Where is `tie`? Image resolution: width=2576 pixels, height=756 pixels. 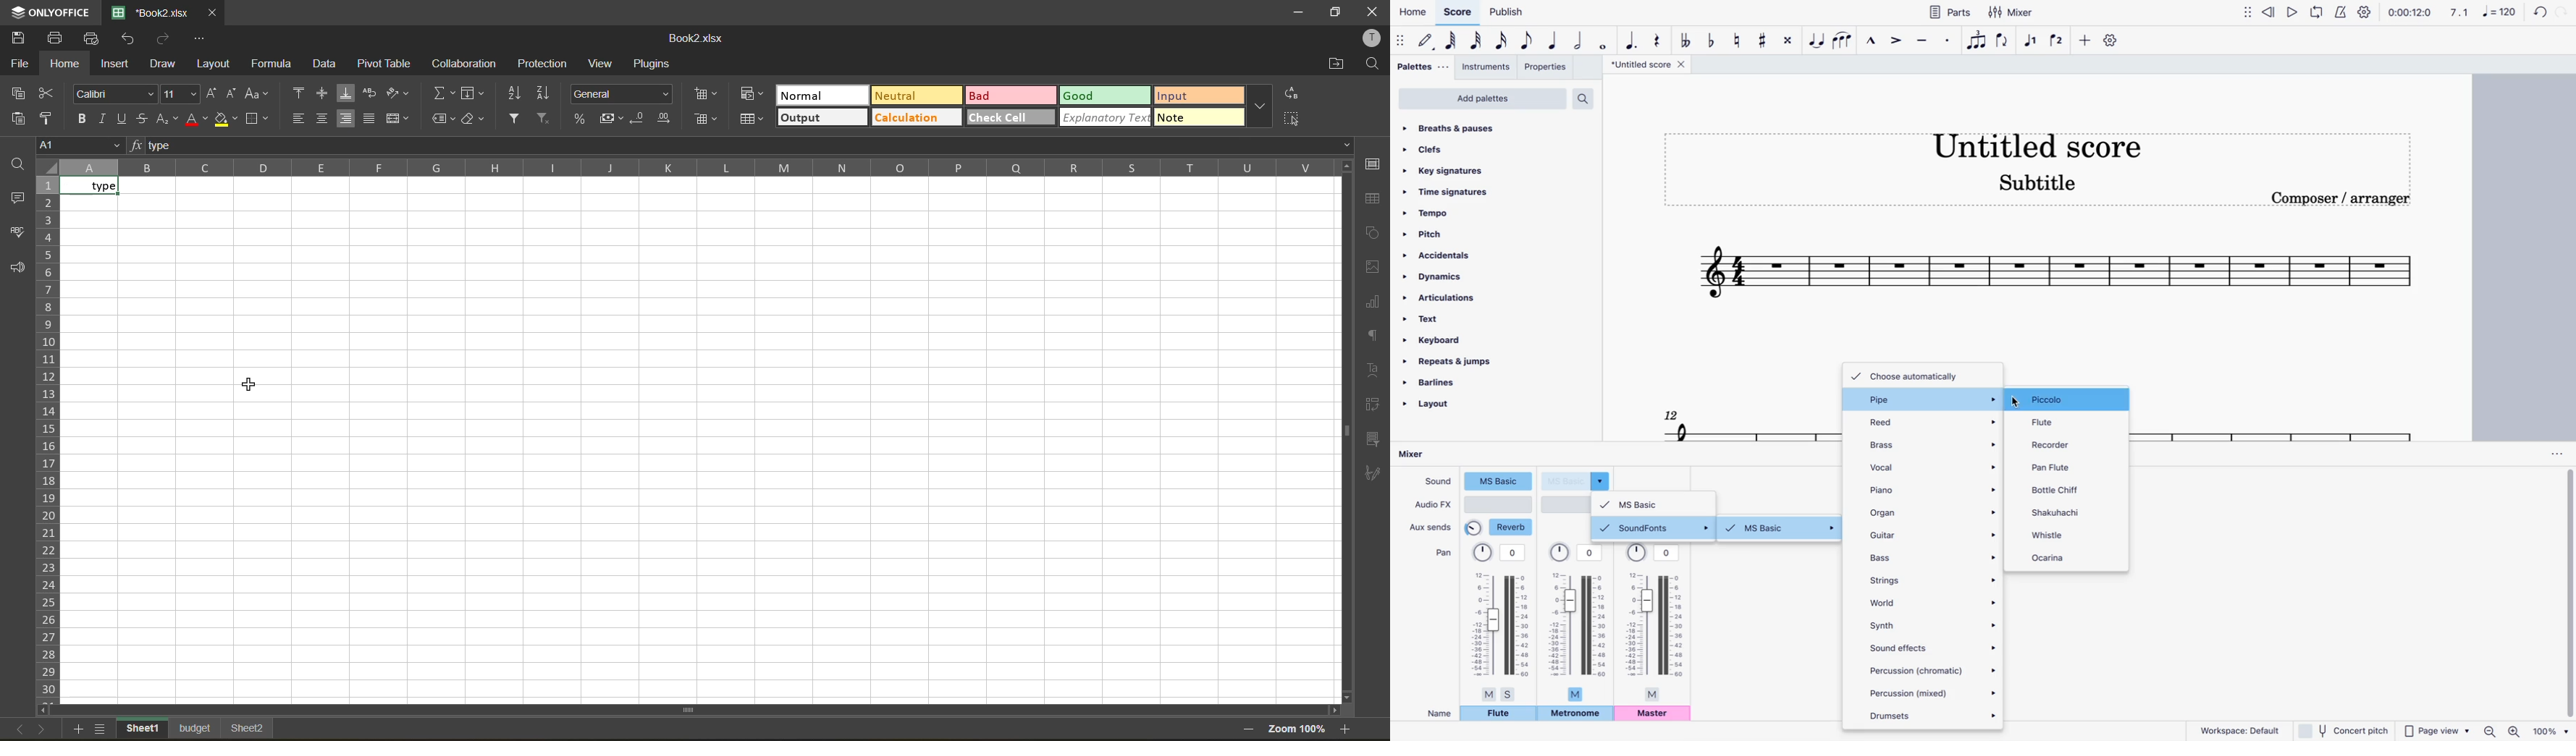
tie is located at coordinates (1817, 42).